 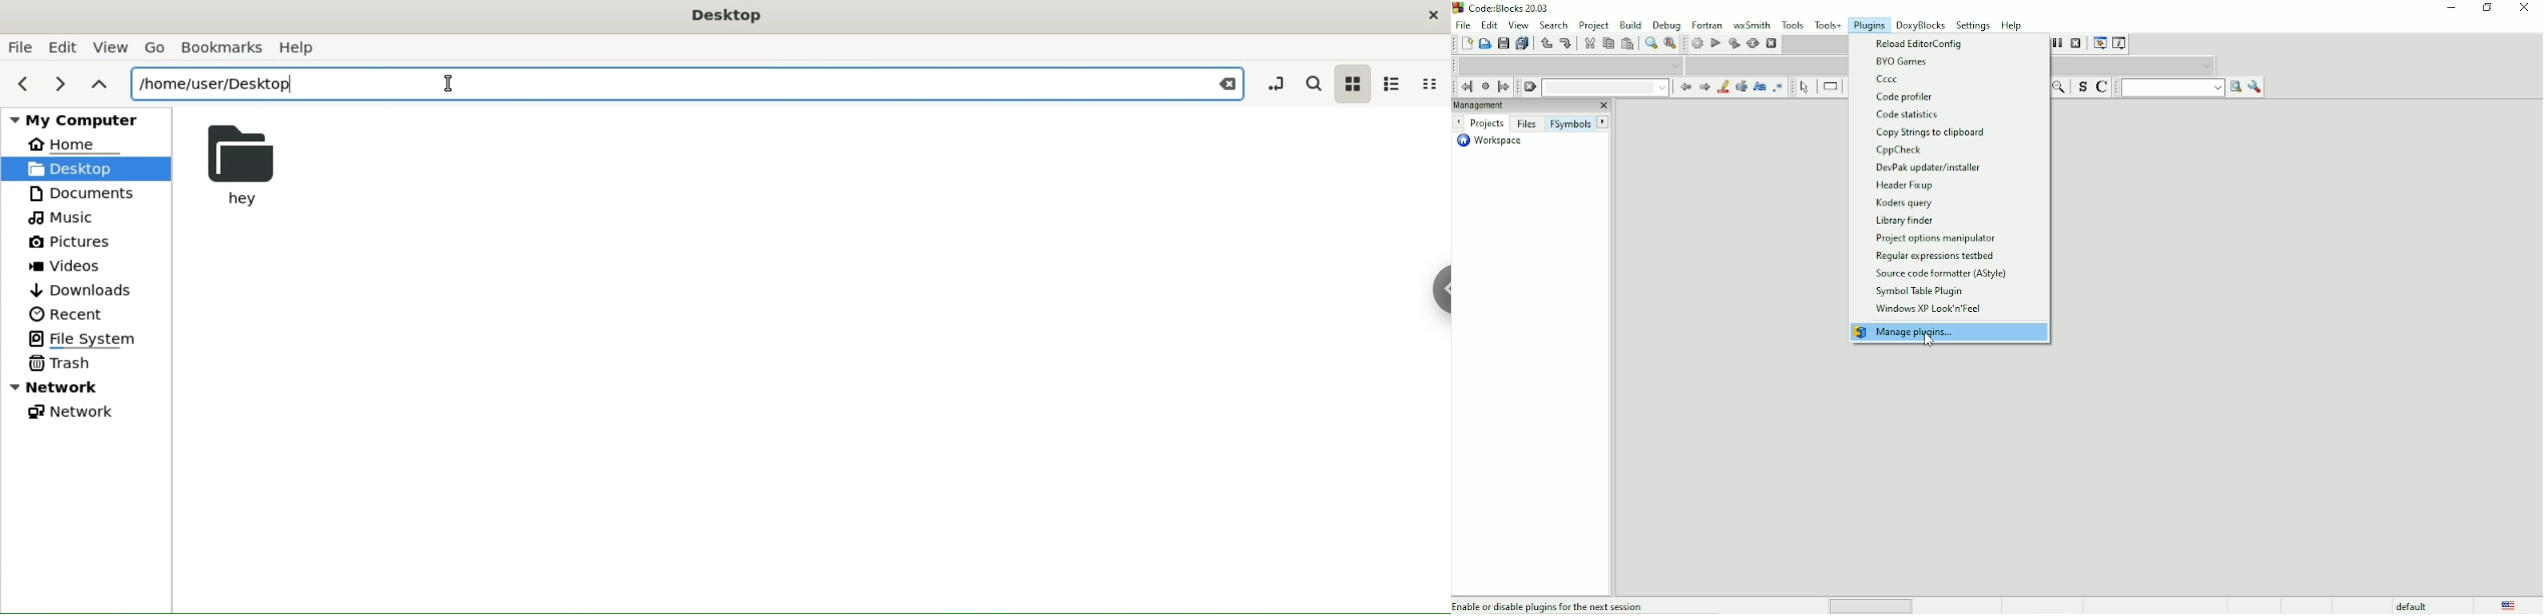 I want to click on Build, so click(x=1631, y=23).